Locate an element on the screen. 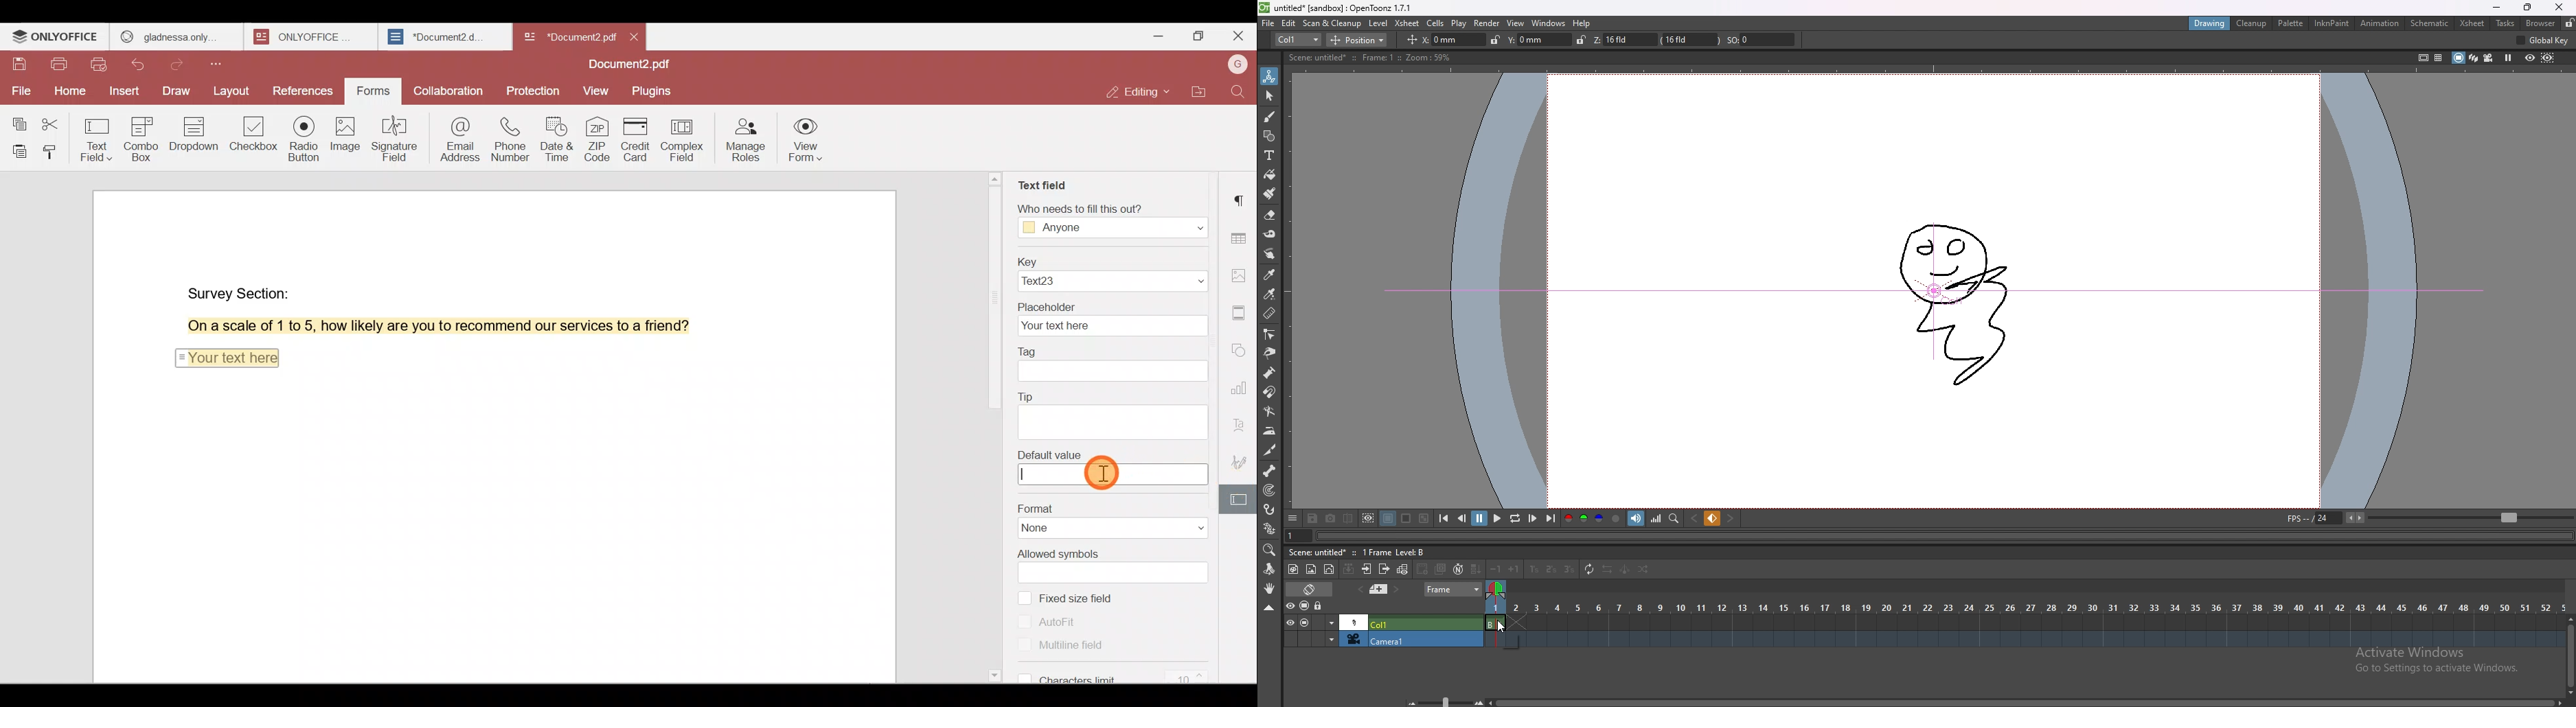  pause is located at coordinates (1479, 518).